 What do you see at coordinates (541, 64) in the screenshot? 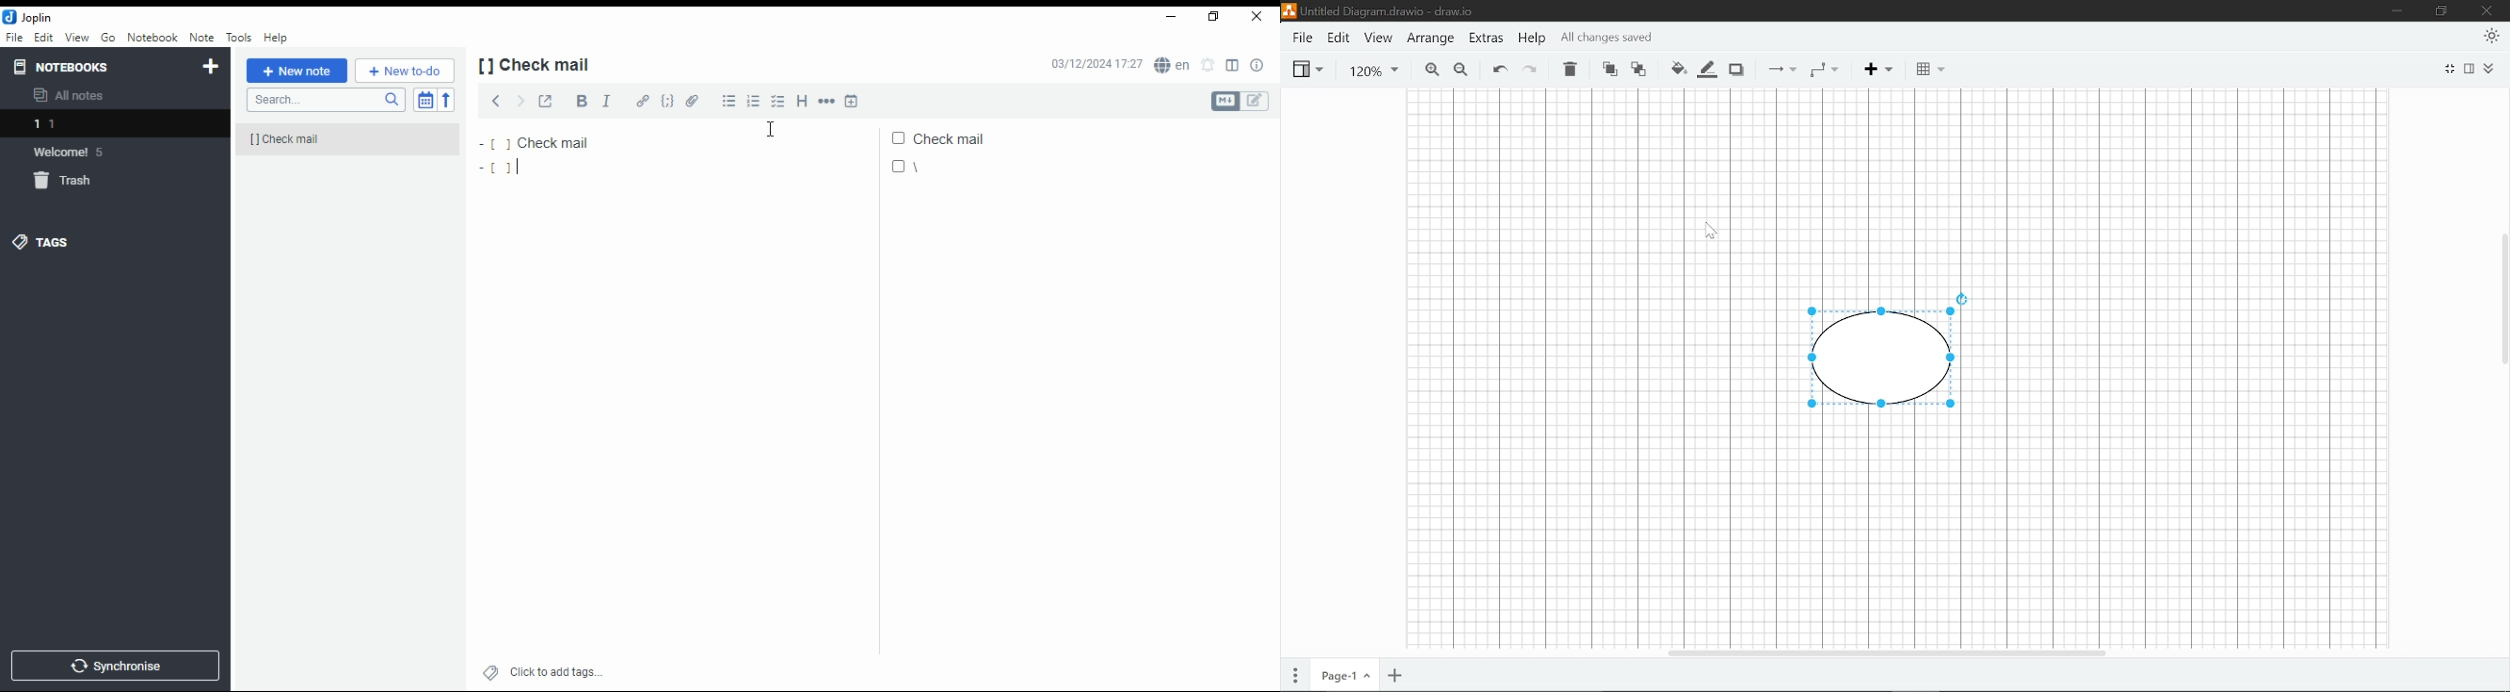
I see `[] check mail` at bounding box center [541, 64].